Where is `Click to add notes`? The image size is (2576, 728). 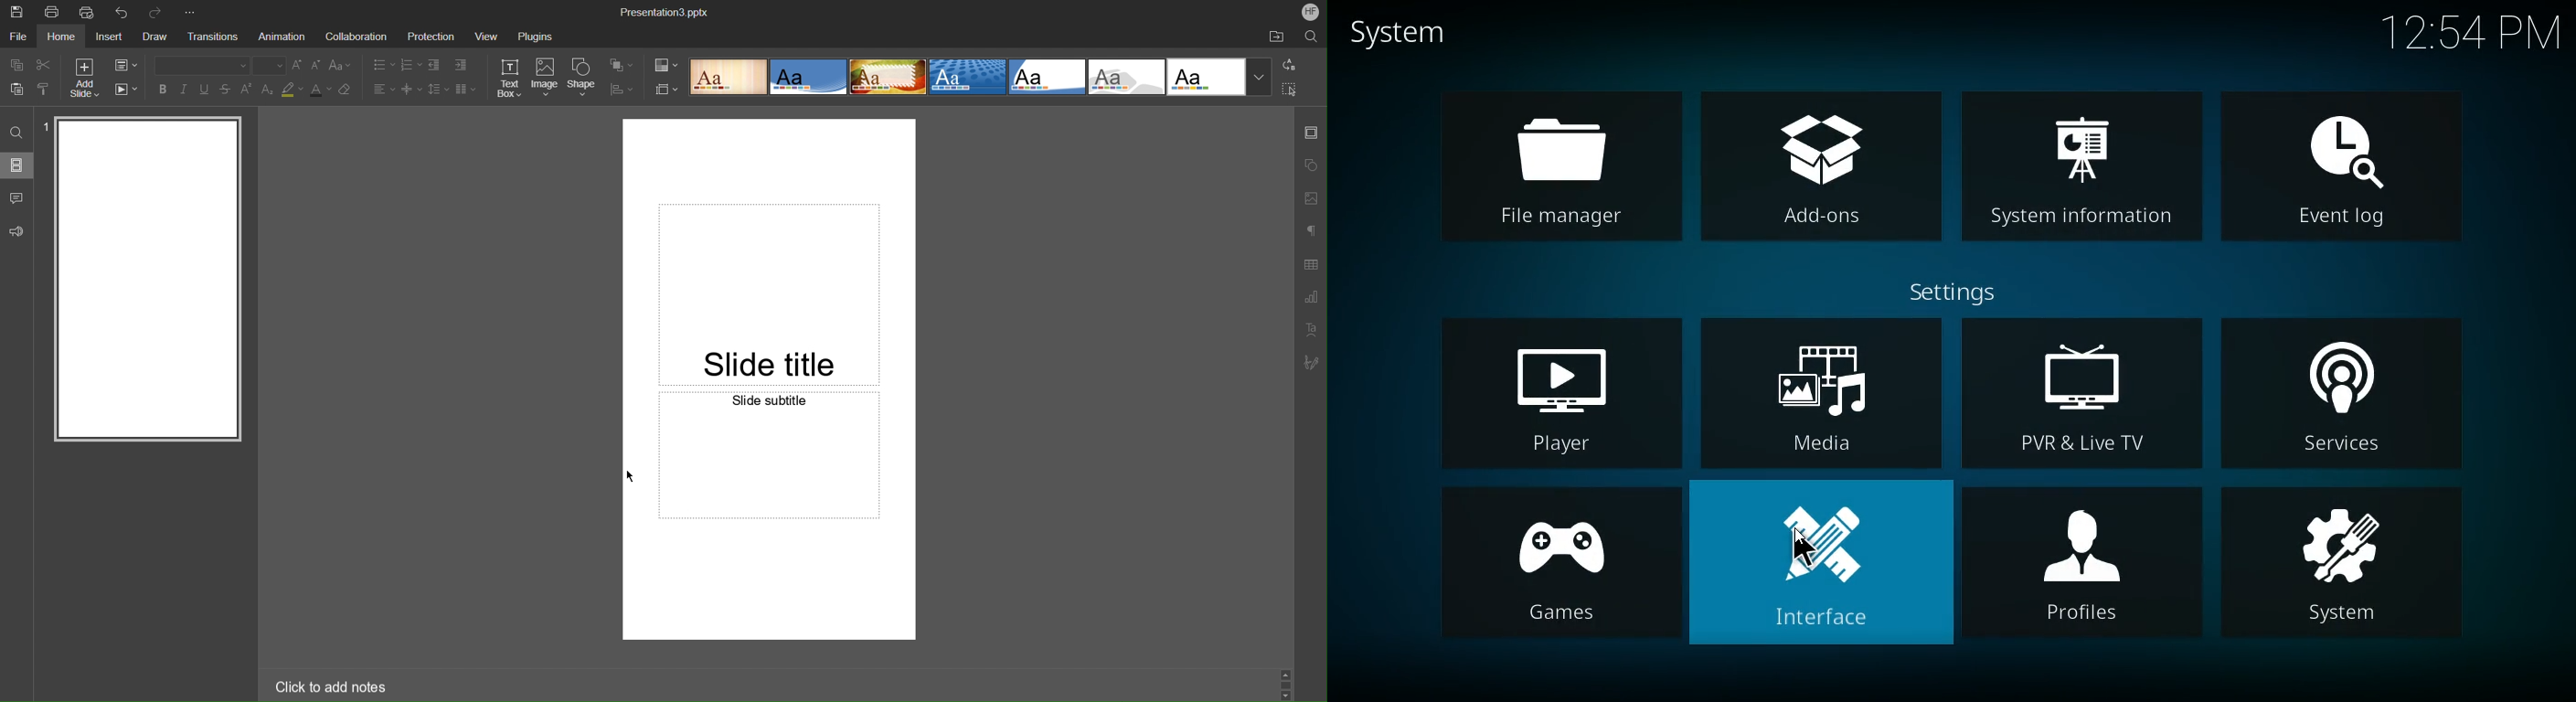
Click to add notes is located at coordinates (325, 685).